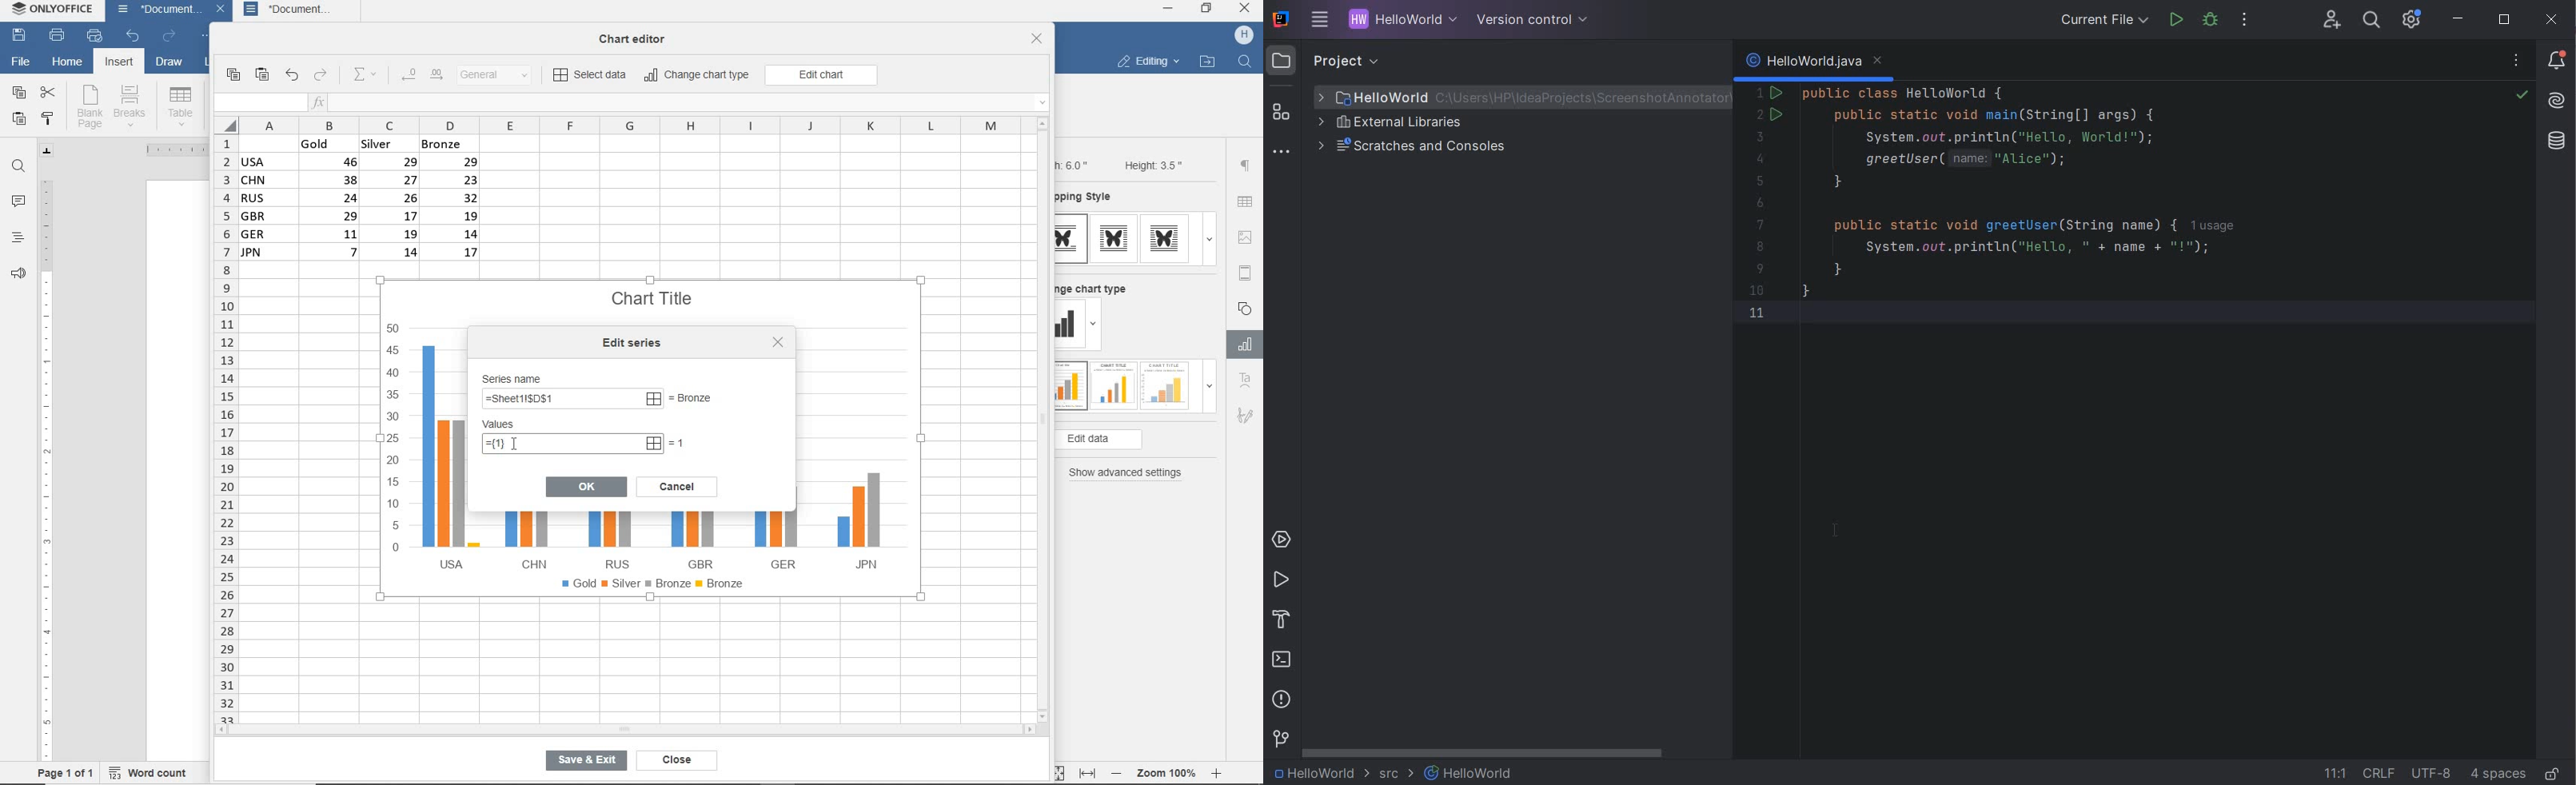  What do you see at coordinates (698, 76) in the screenshot?
I see `change chart type` at bounding box center [698, 76].